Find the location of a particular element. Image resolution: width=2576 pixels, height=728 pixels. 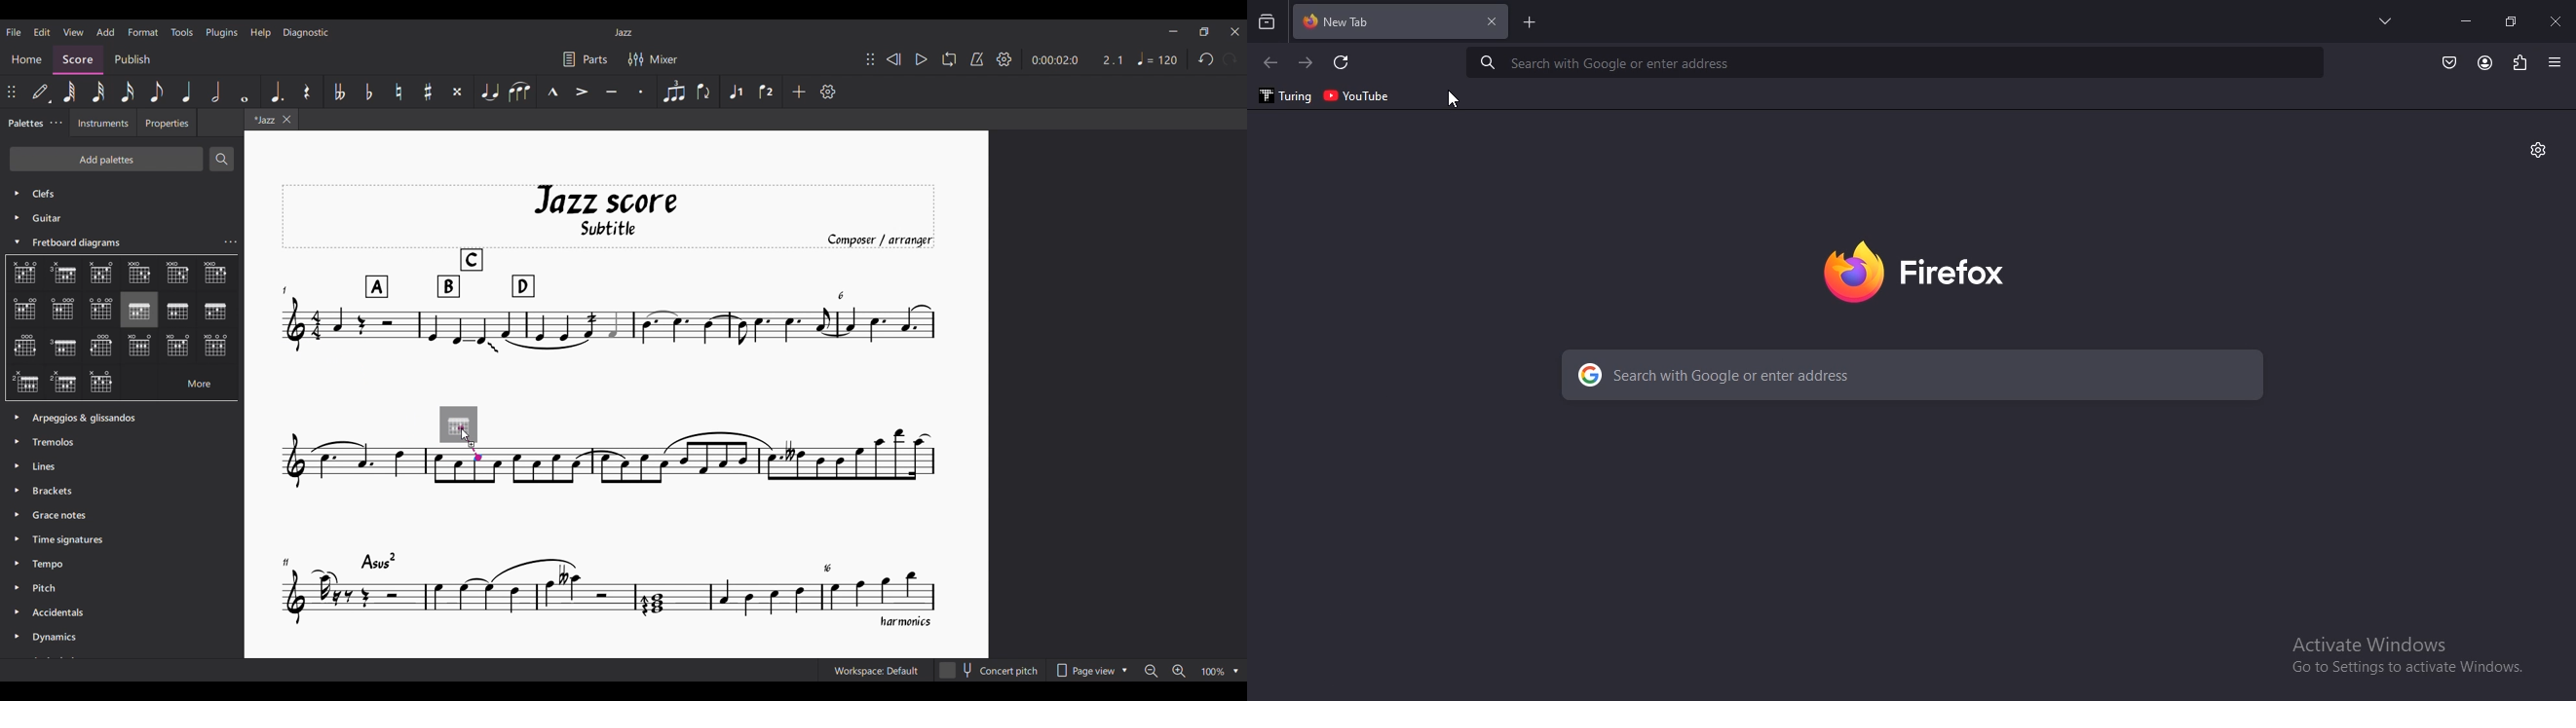

account profile is located at coordinates (2483, 64).